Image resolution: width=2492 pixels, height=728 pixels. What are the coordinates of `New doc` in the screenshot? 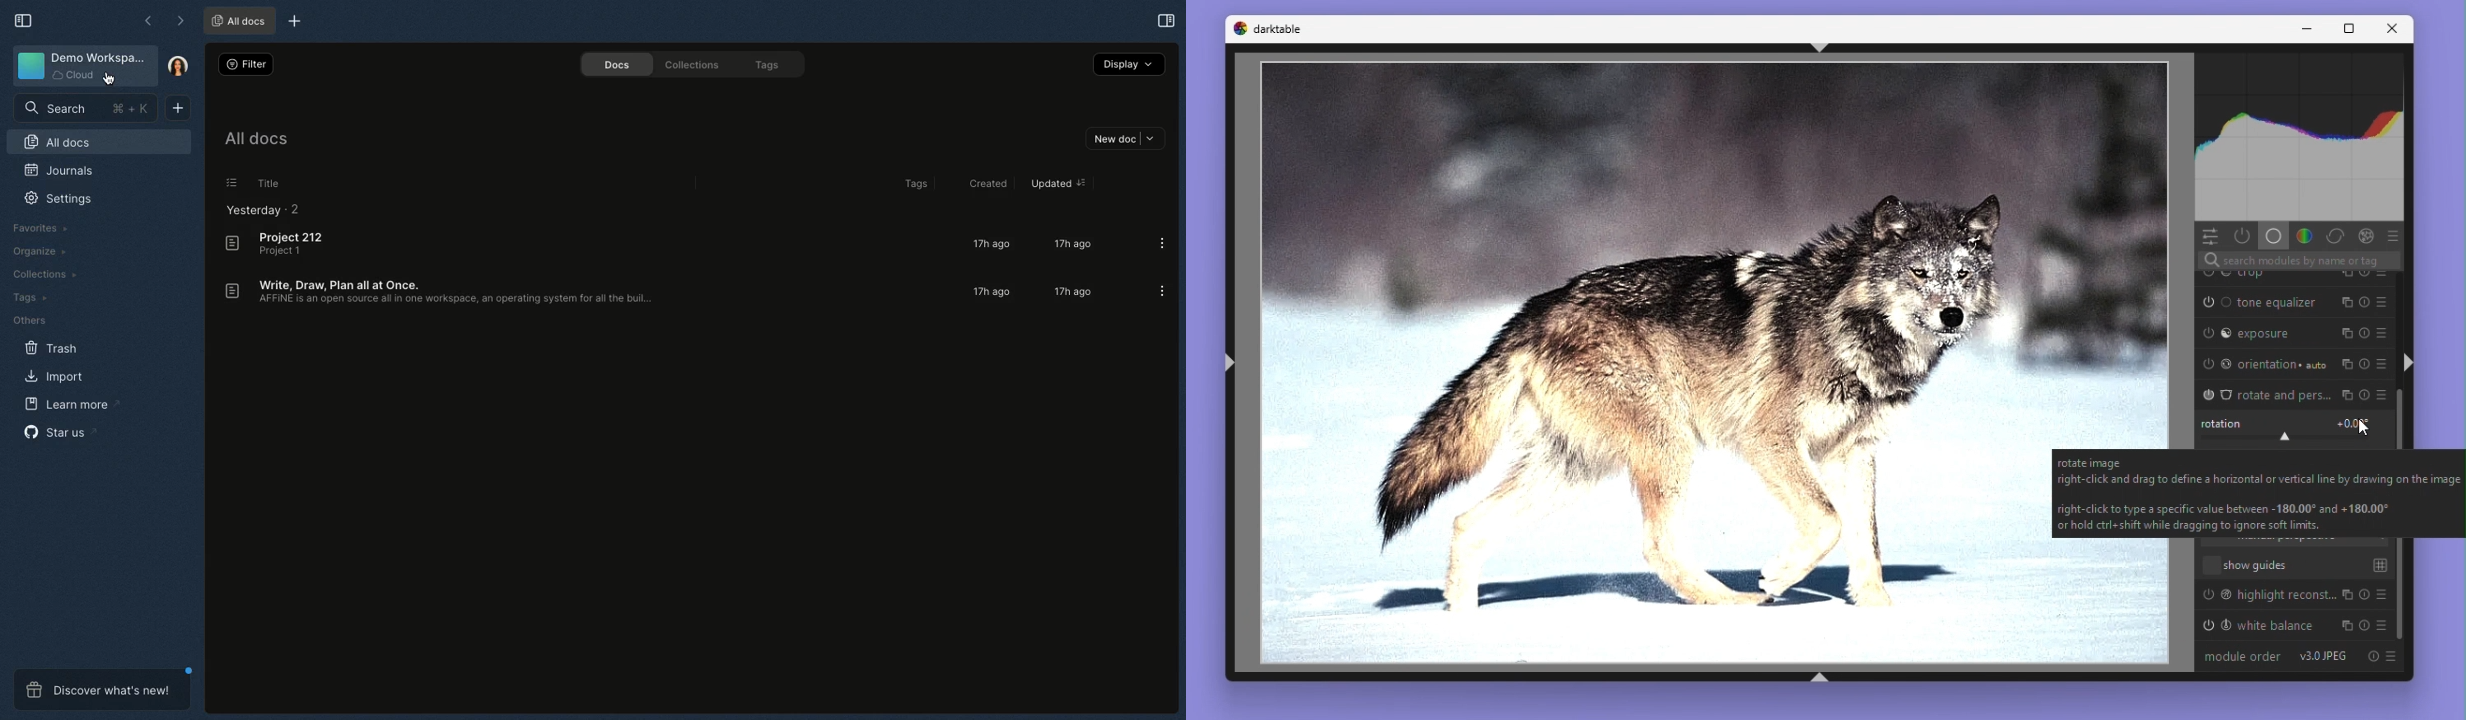 It's located at (181, 109).